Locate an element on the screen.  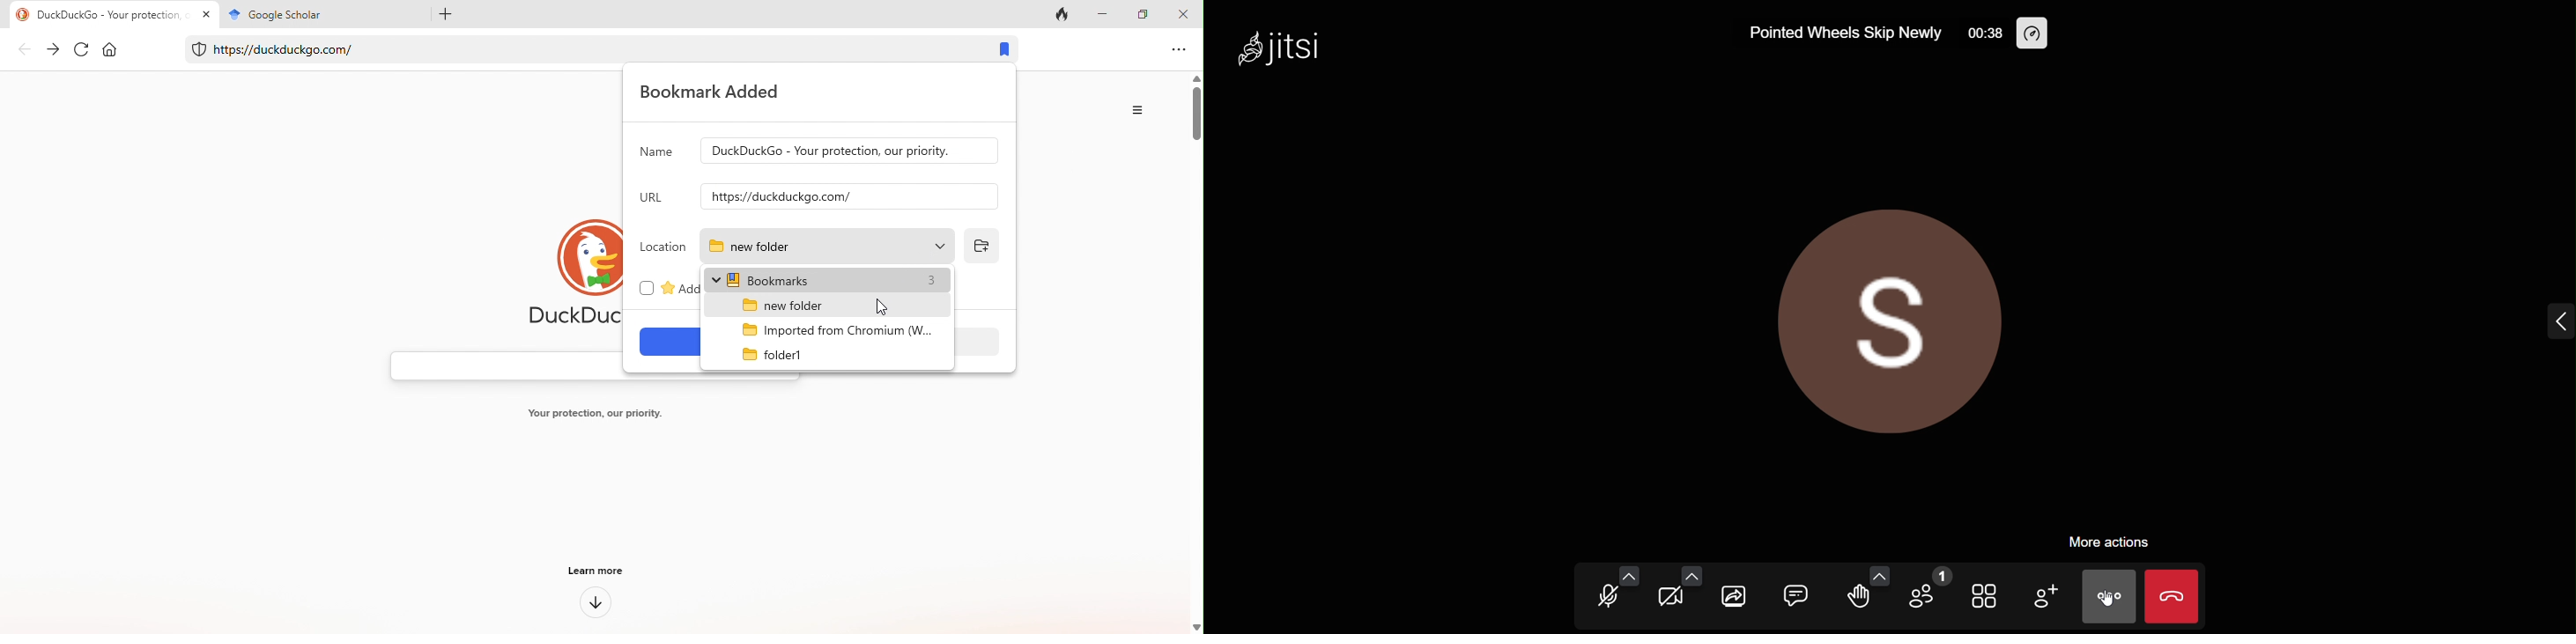
expand is located at coordinates (2548, 318).